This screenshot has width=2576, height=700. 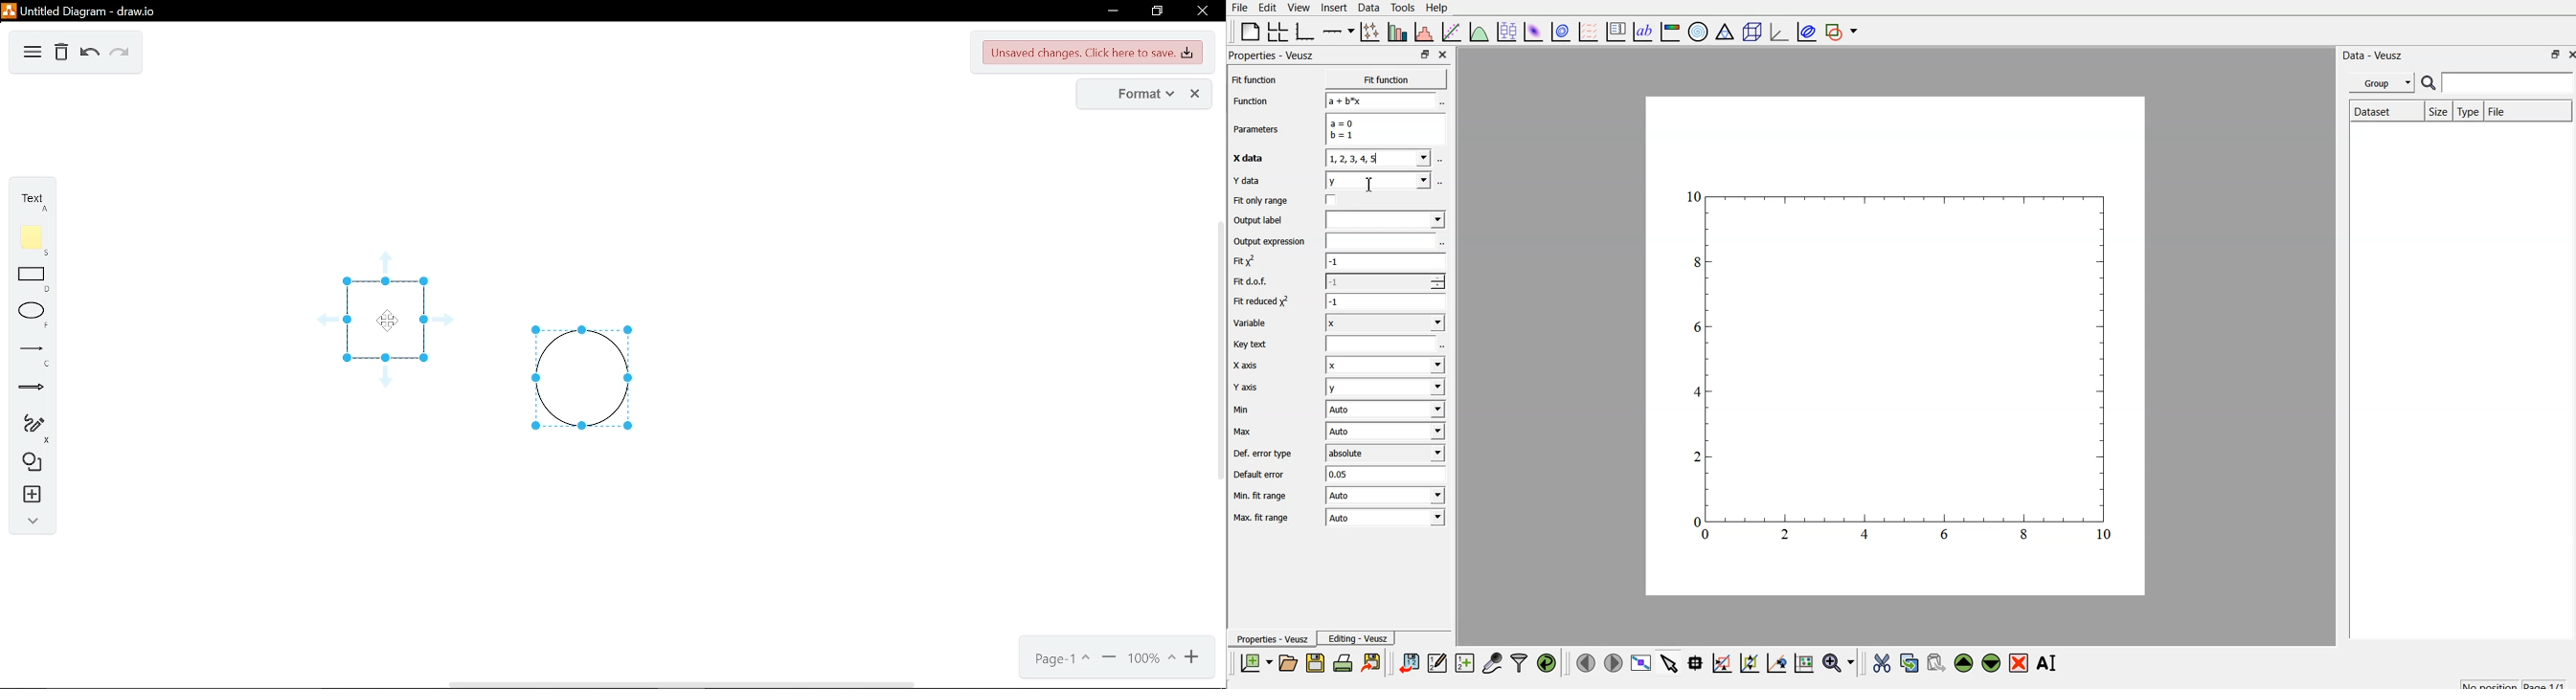 I want to click on | Data - Veusz, so click(x=2371, y=55).